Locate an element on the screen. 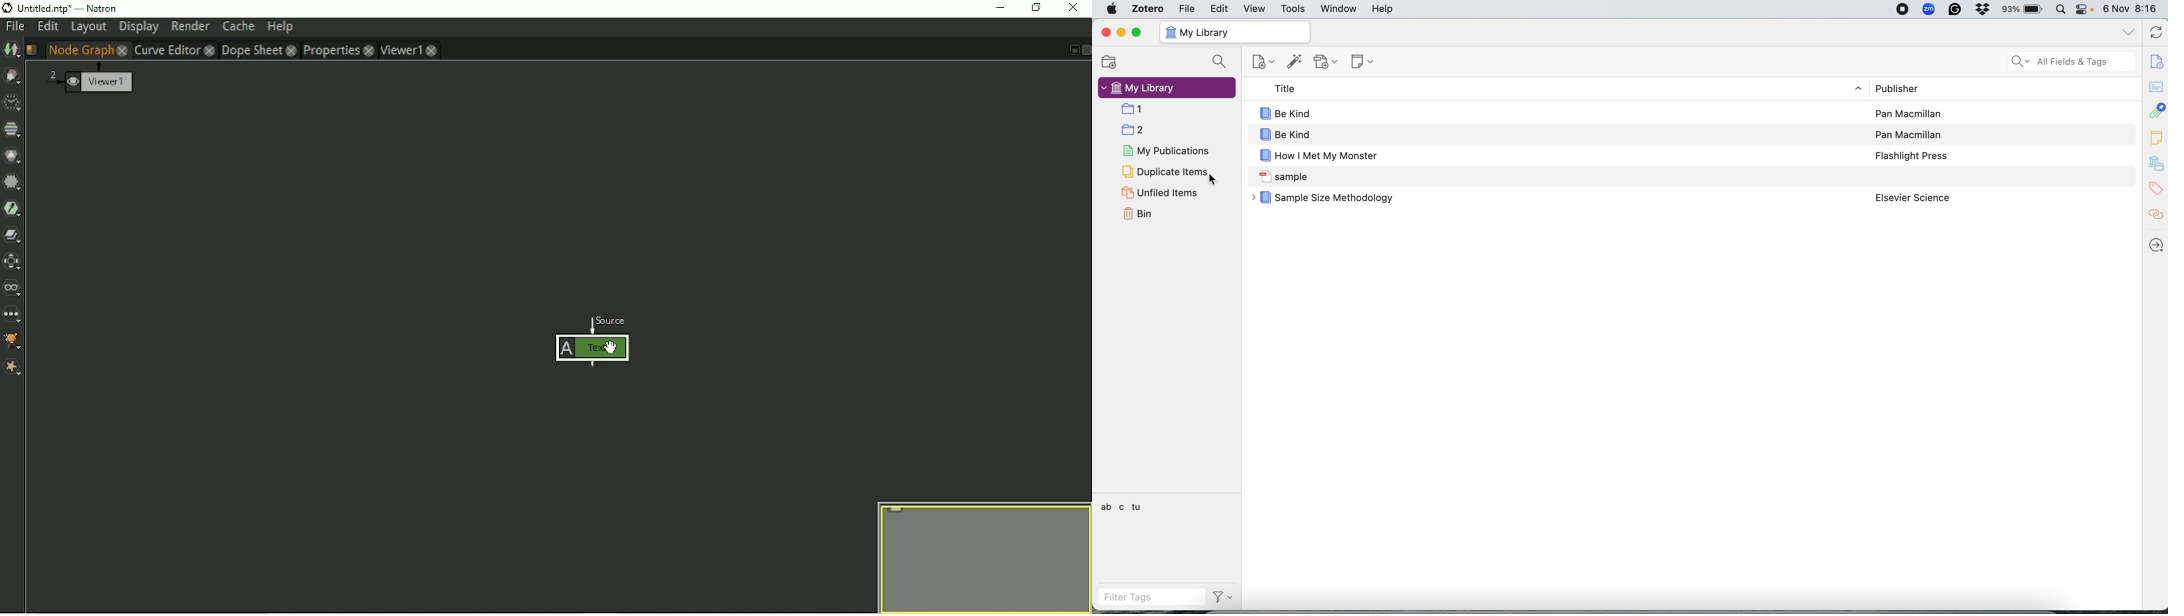 This screenshot has width=2184, height=616. Pan Macmilan is located at coordinates (1909, 131).